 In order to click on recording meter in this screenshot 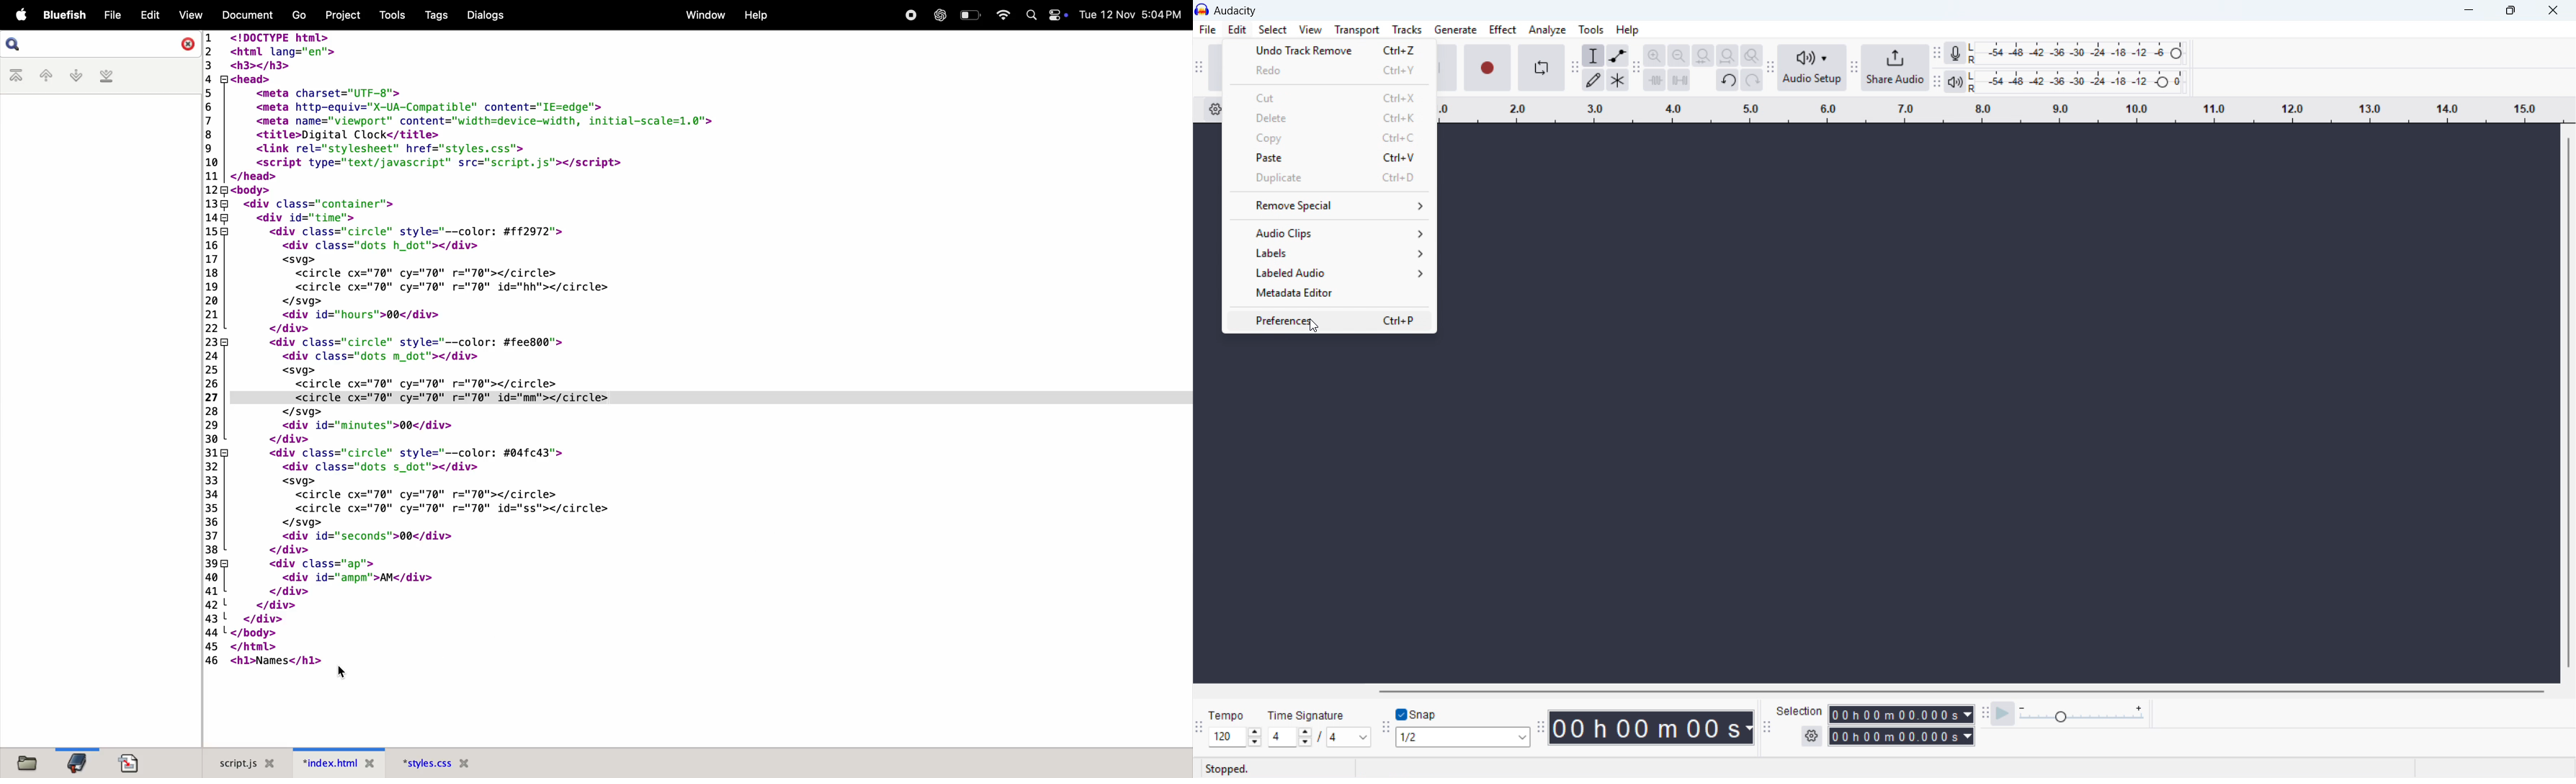, I will do `click(1956, 53)`.